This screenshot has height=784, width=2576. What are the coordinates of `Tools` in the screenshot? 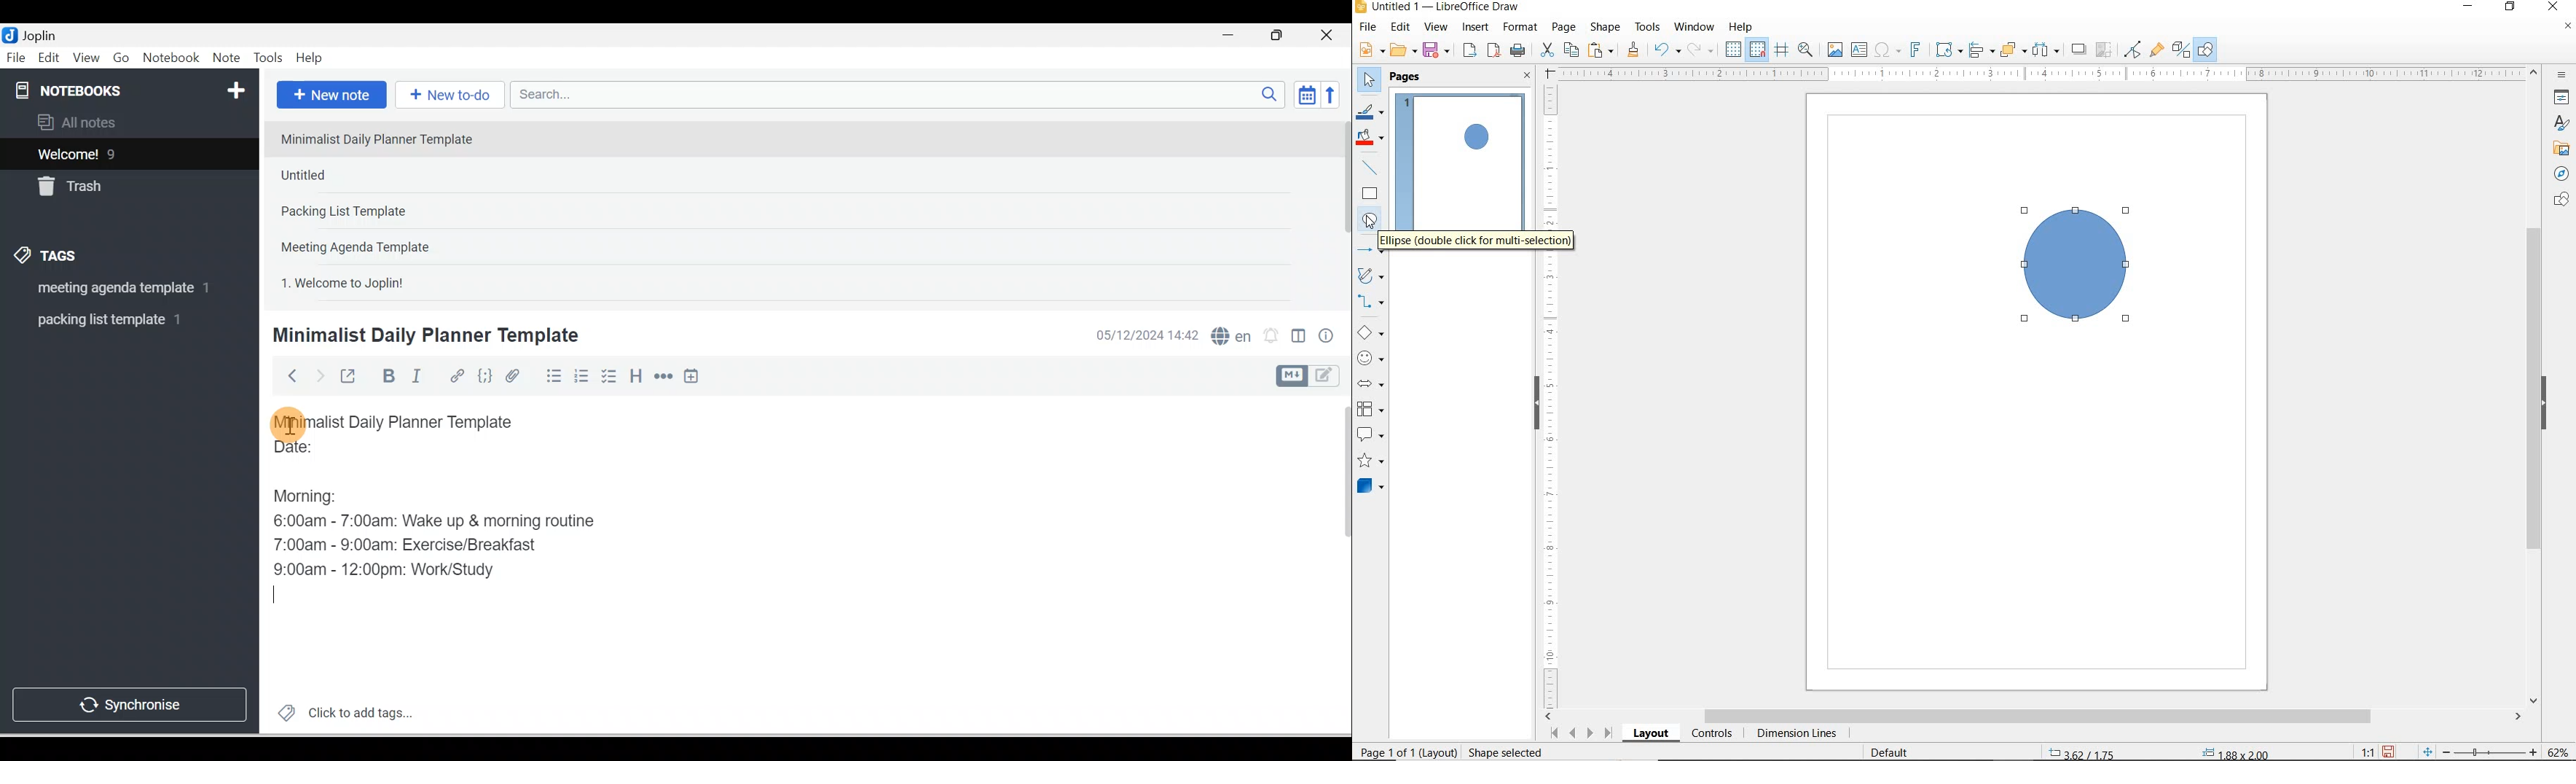 It's located at (268, 58).